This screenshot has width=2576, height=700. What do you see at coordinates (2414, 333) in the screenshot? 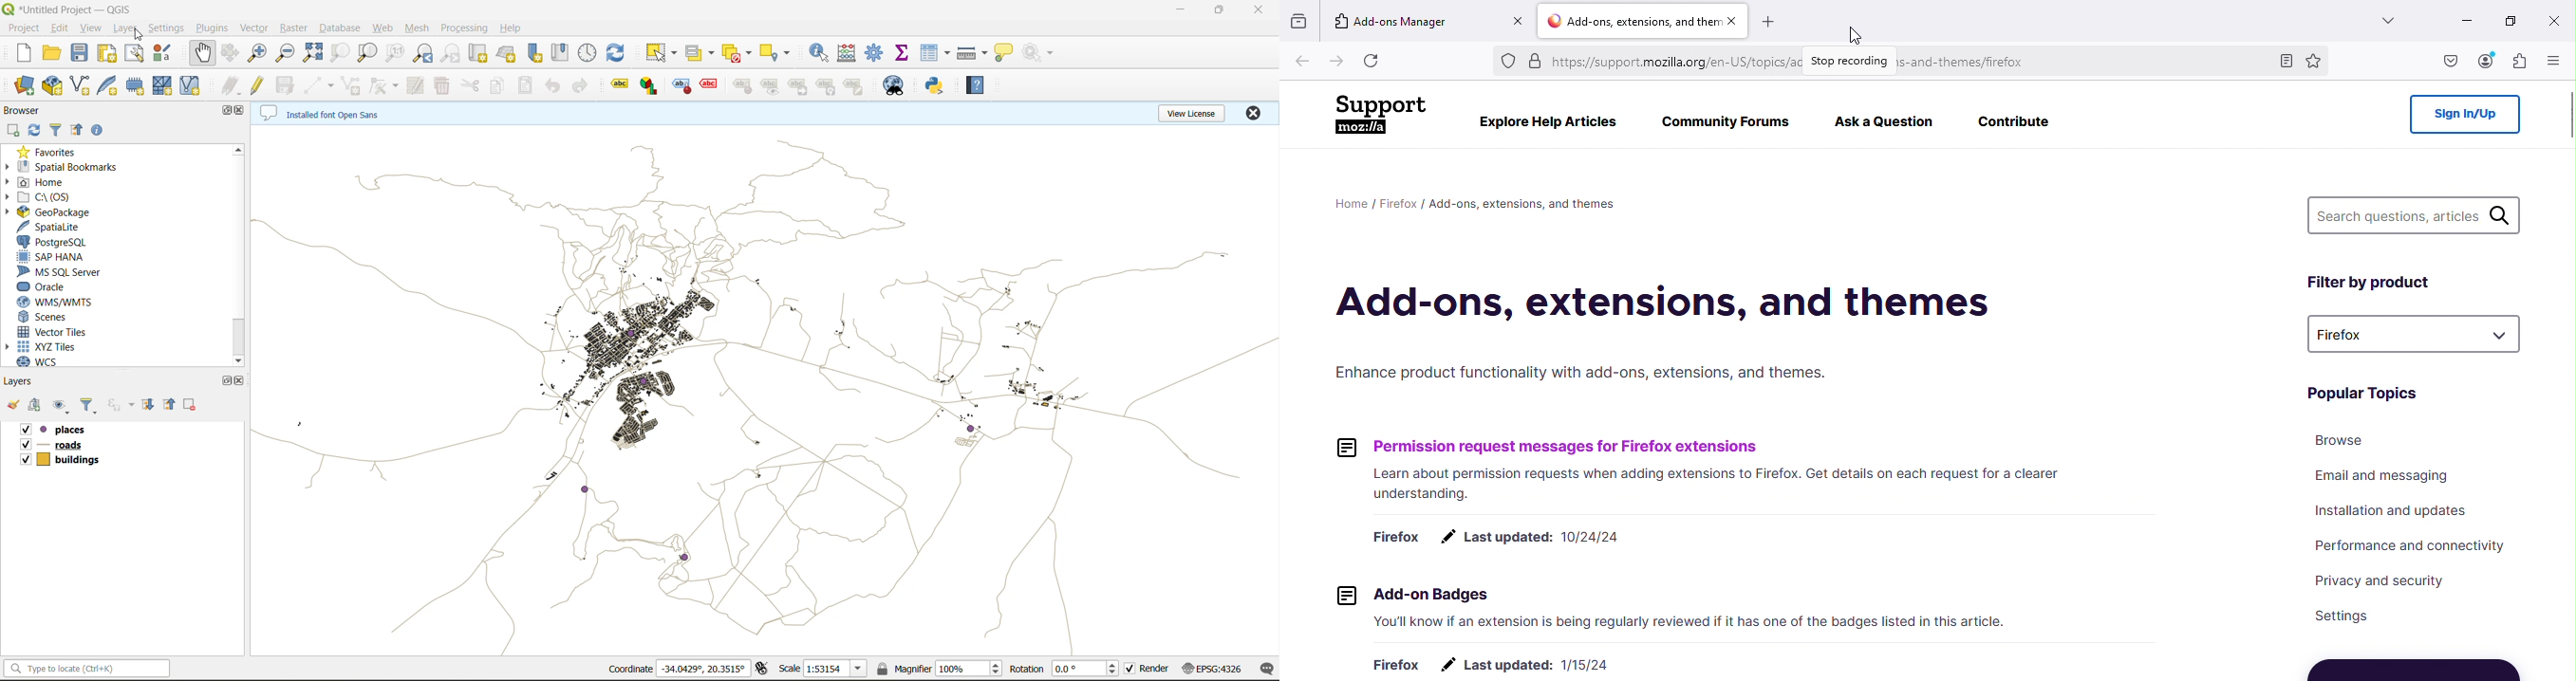
I see `drop down menu` at bounding box center [2414, 333].